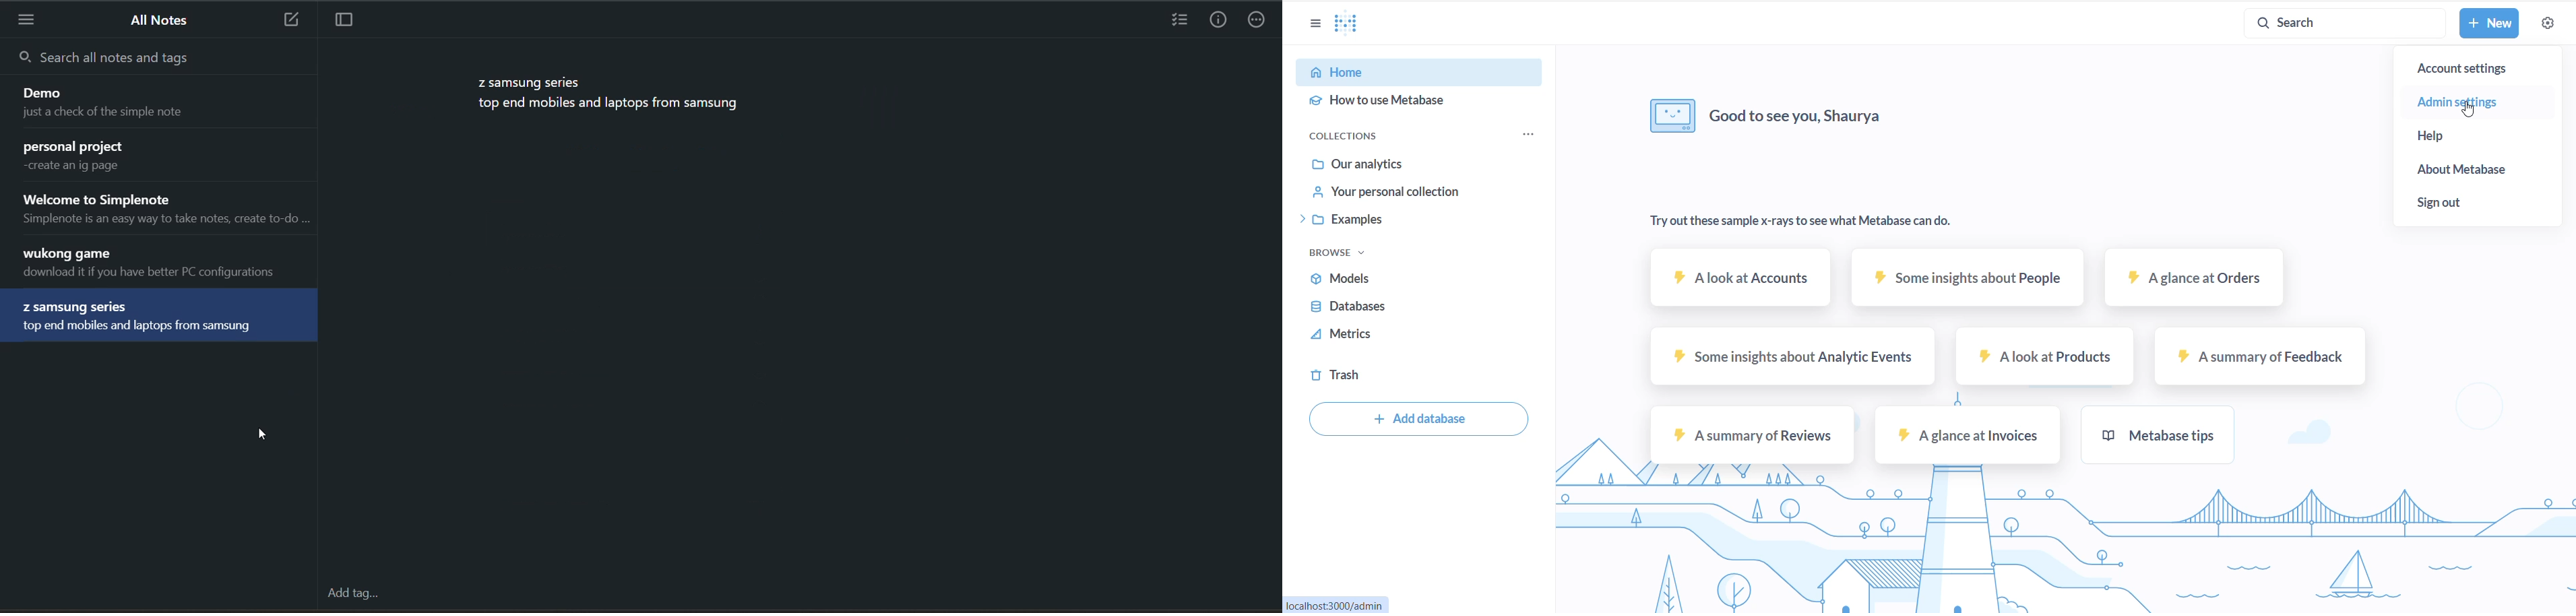  What do you see at coordinates (2477, 69) in the screenshot?
I see `account settings` at bounding box center [2477, 69].